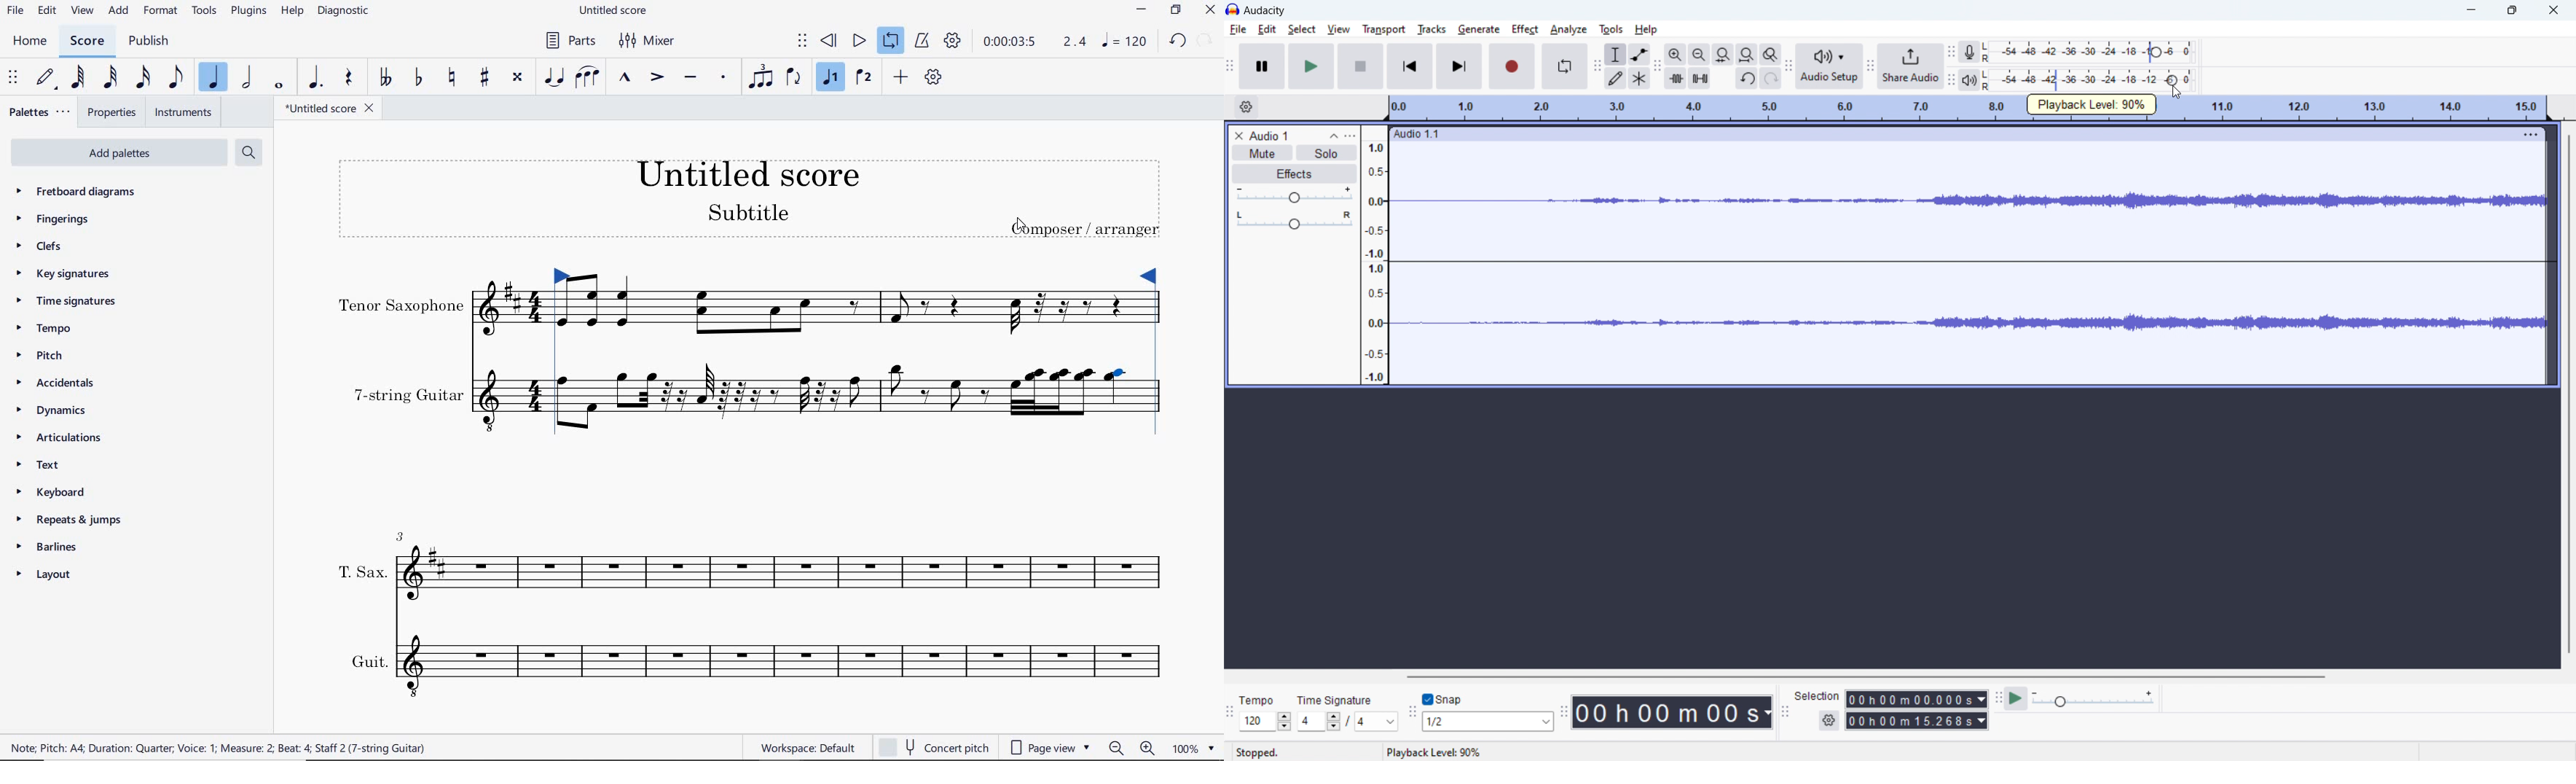  Describe the element at coordinates (1037, 41) in the screenshot. I see `PLAY SPEED` at that location.